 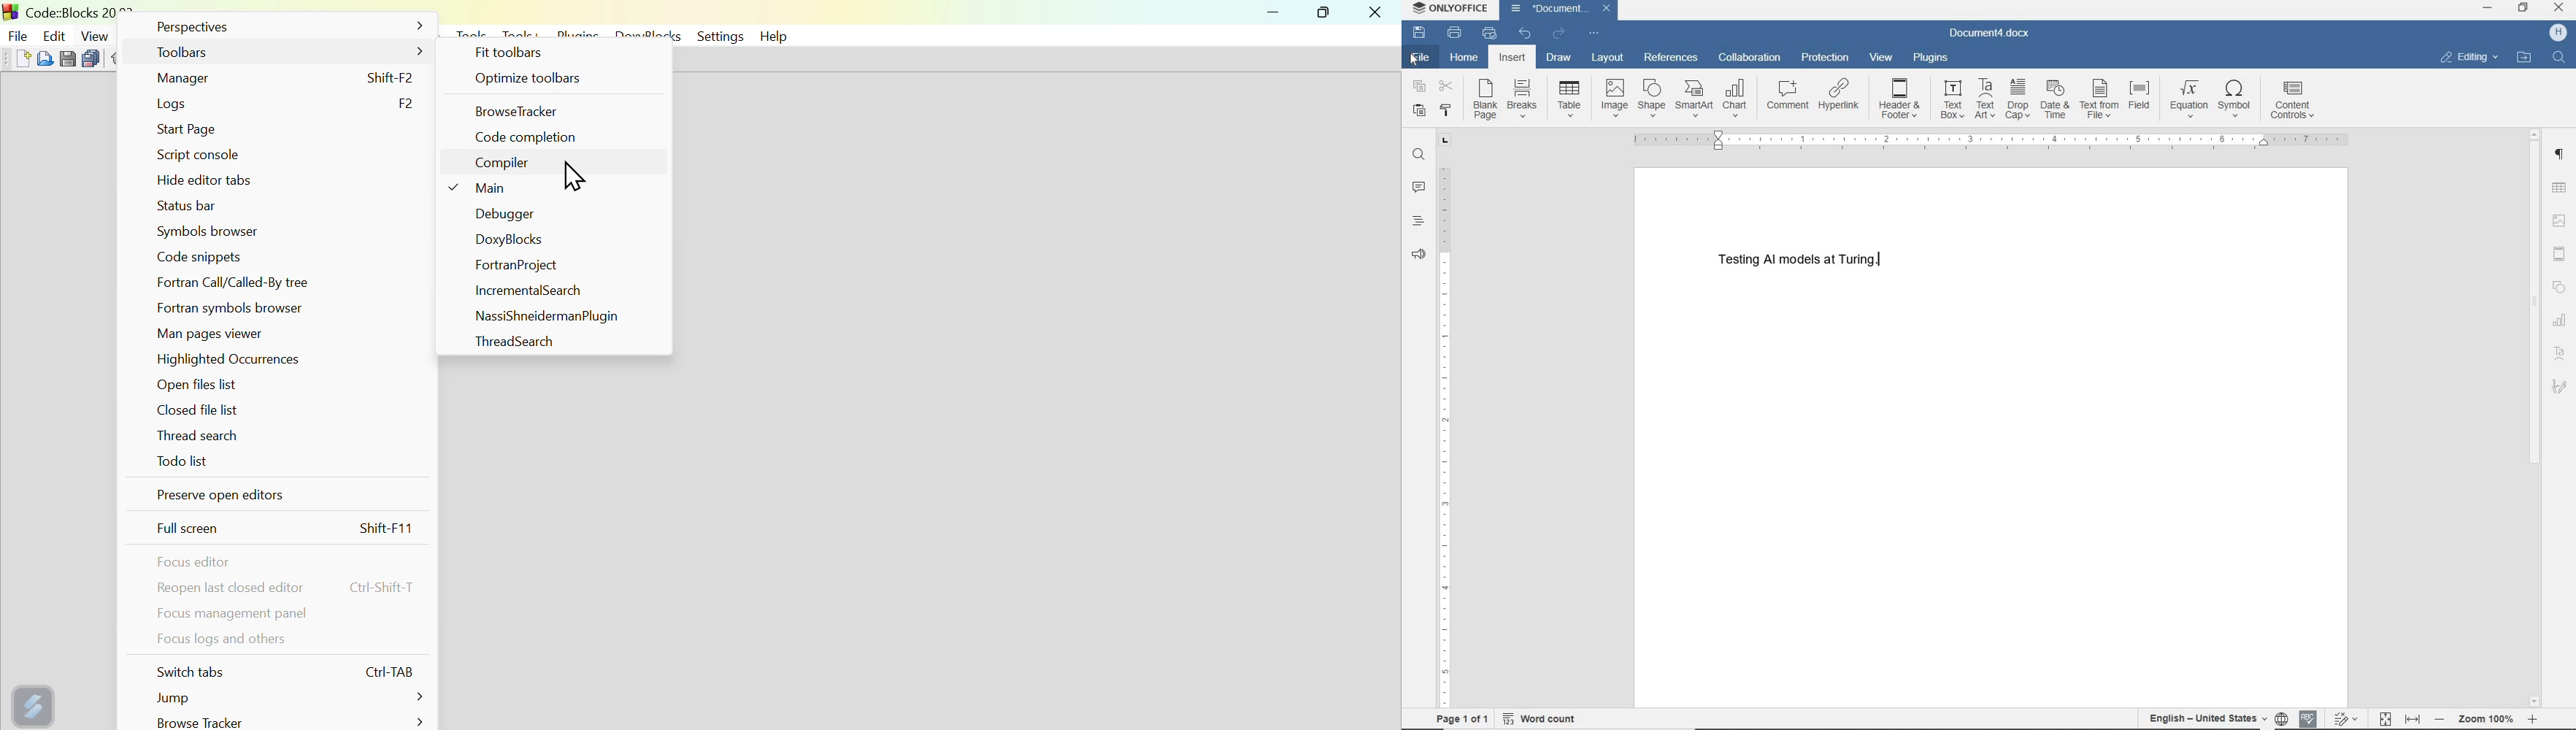 I want to click on track changes, so click(x=2347, y=719).